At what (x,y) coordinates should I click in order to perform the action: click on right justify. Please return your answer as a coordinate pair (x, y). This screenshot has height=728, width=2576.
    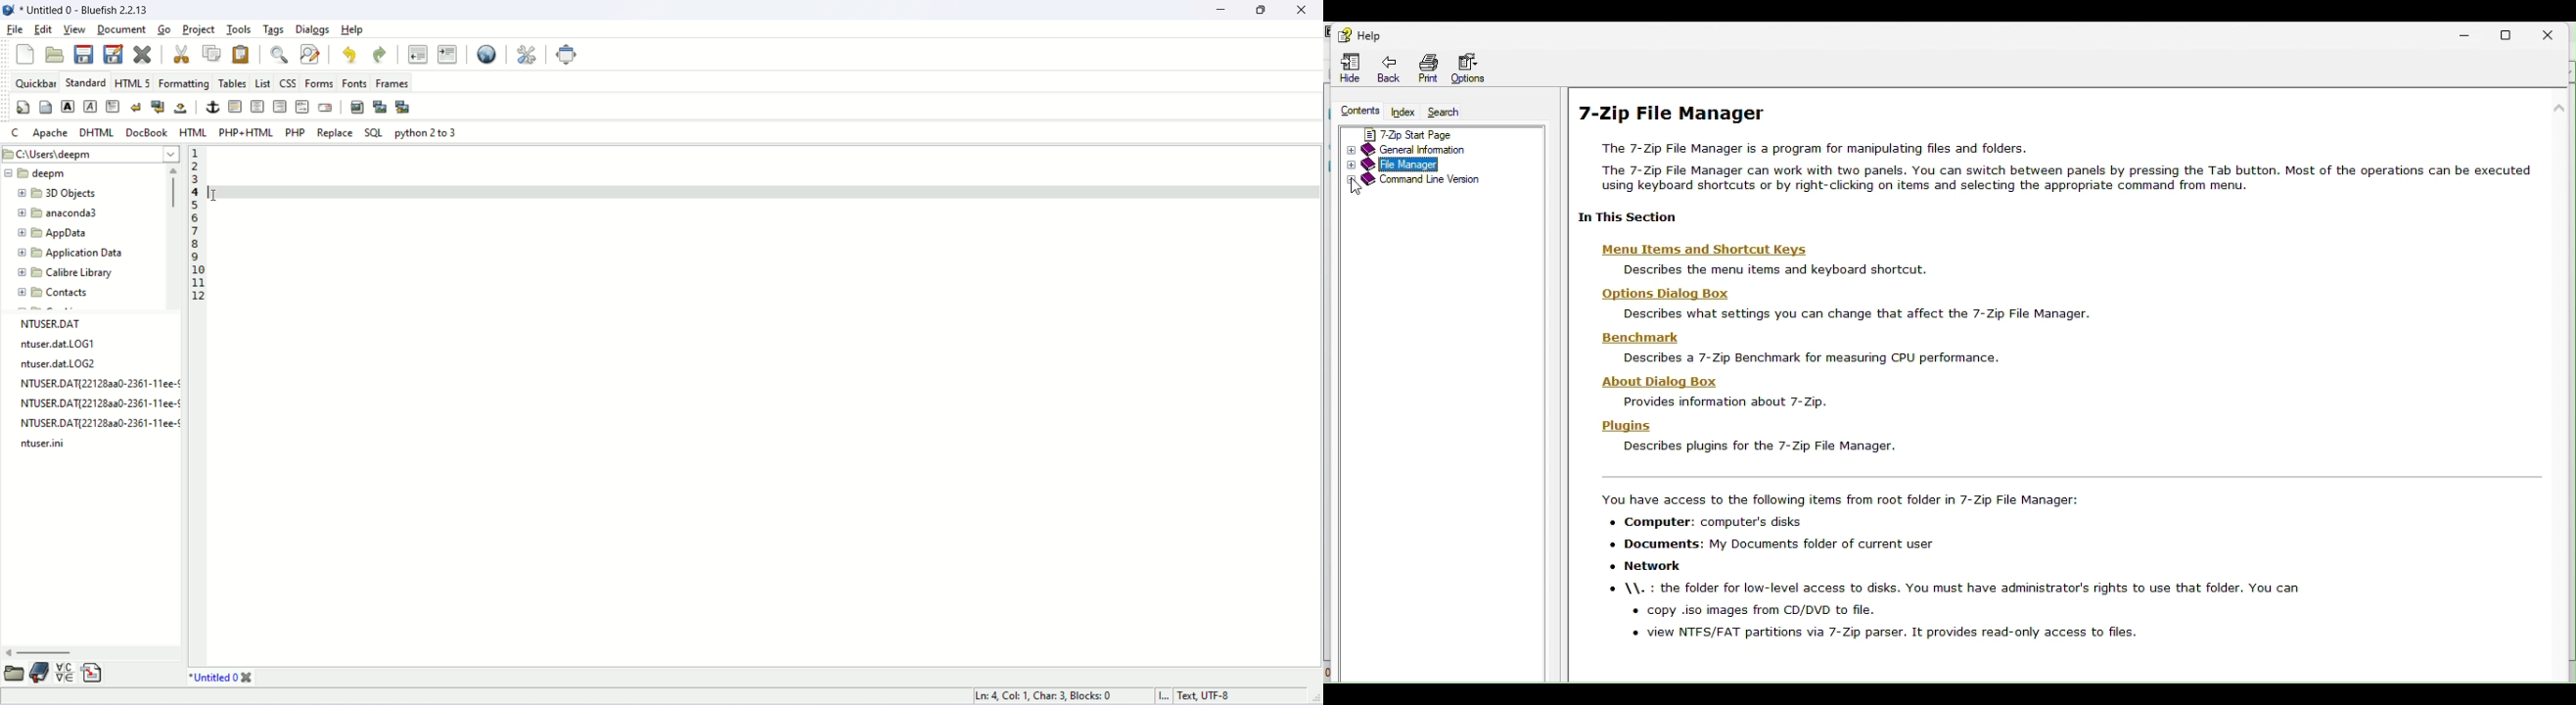
    Looking at the image, I should click on (282, 109).